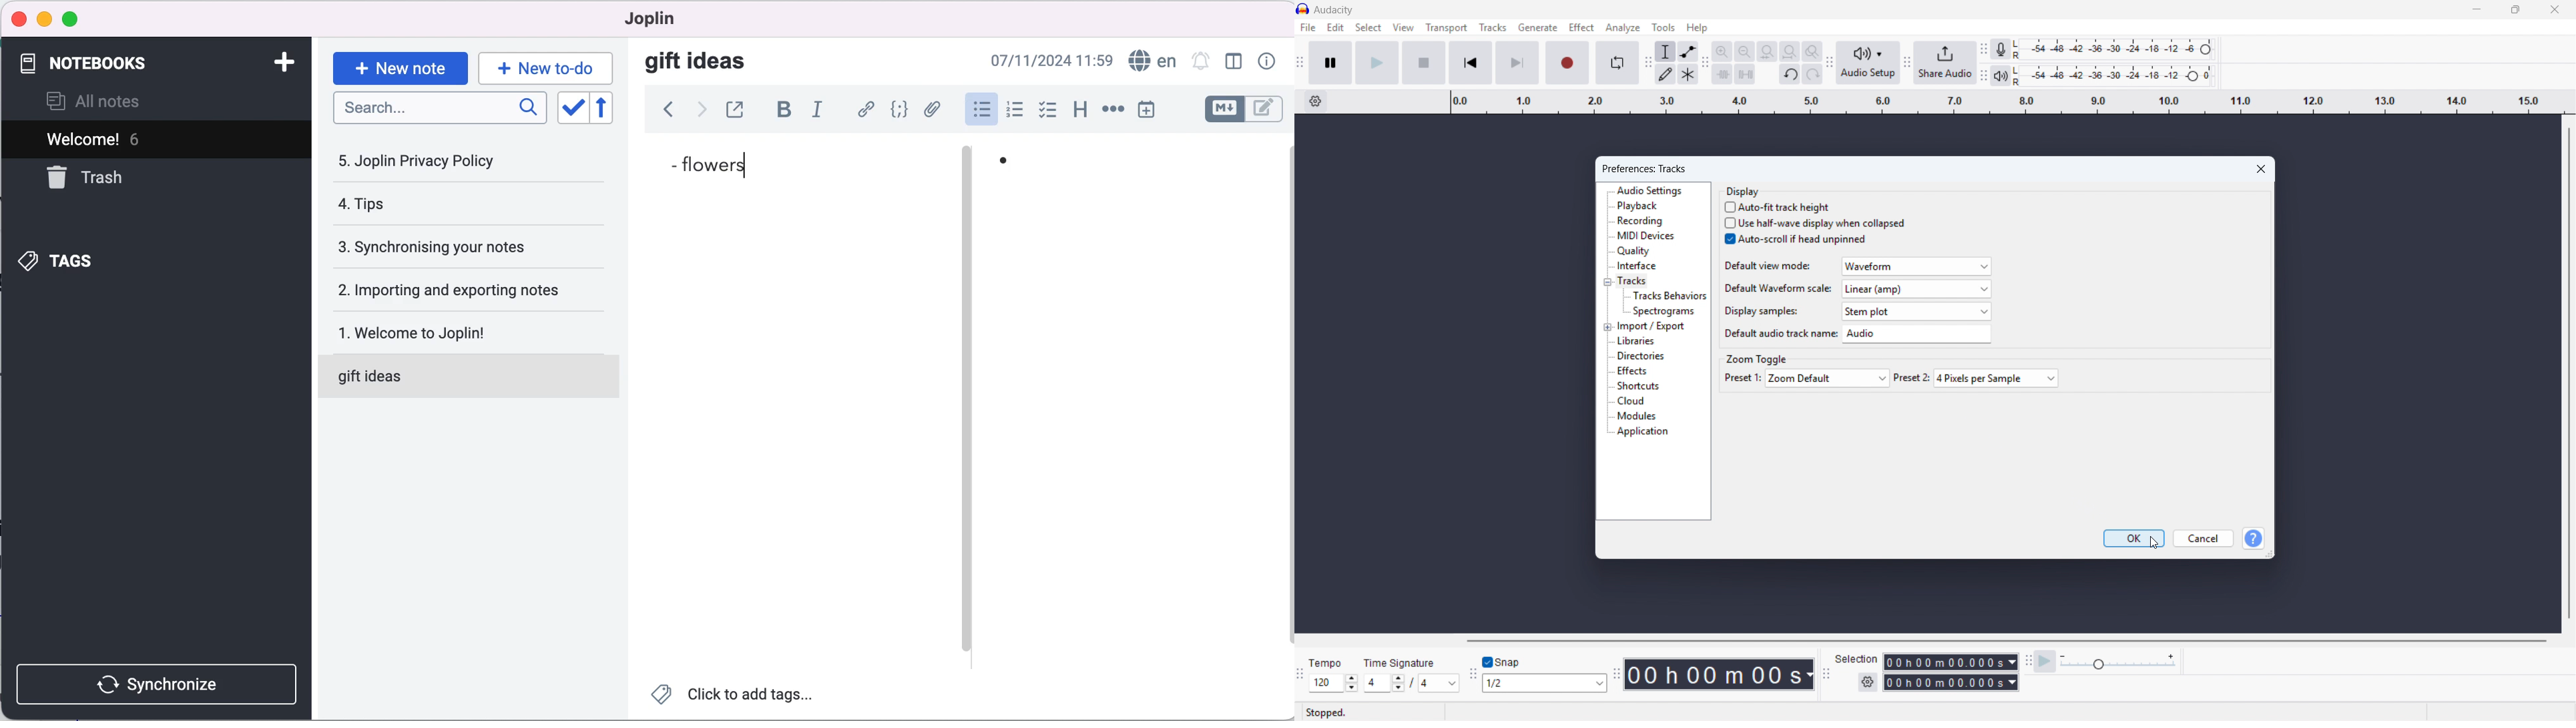  I want to click on bulleted list, so click(980, 108).